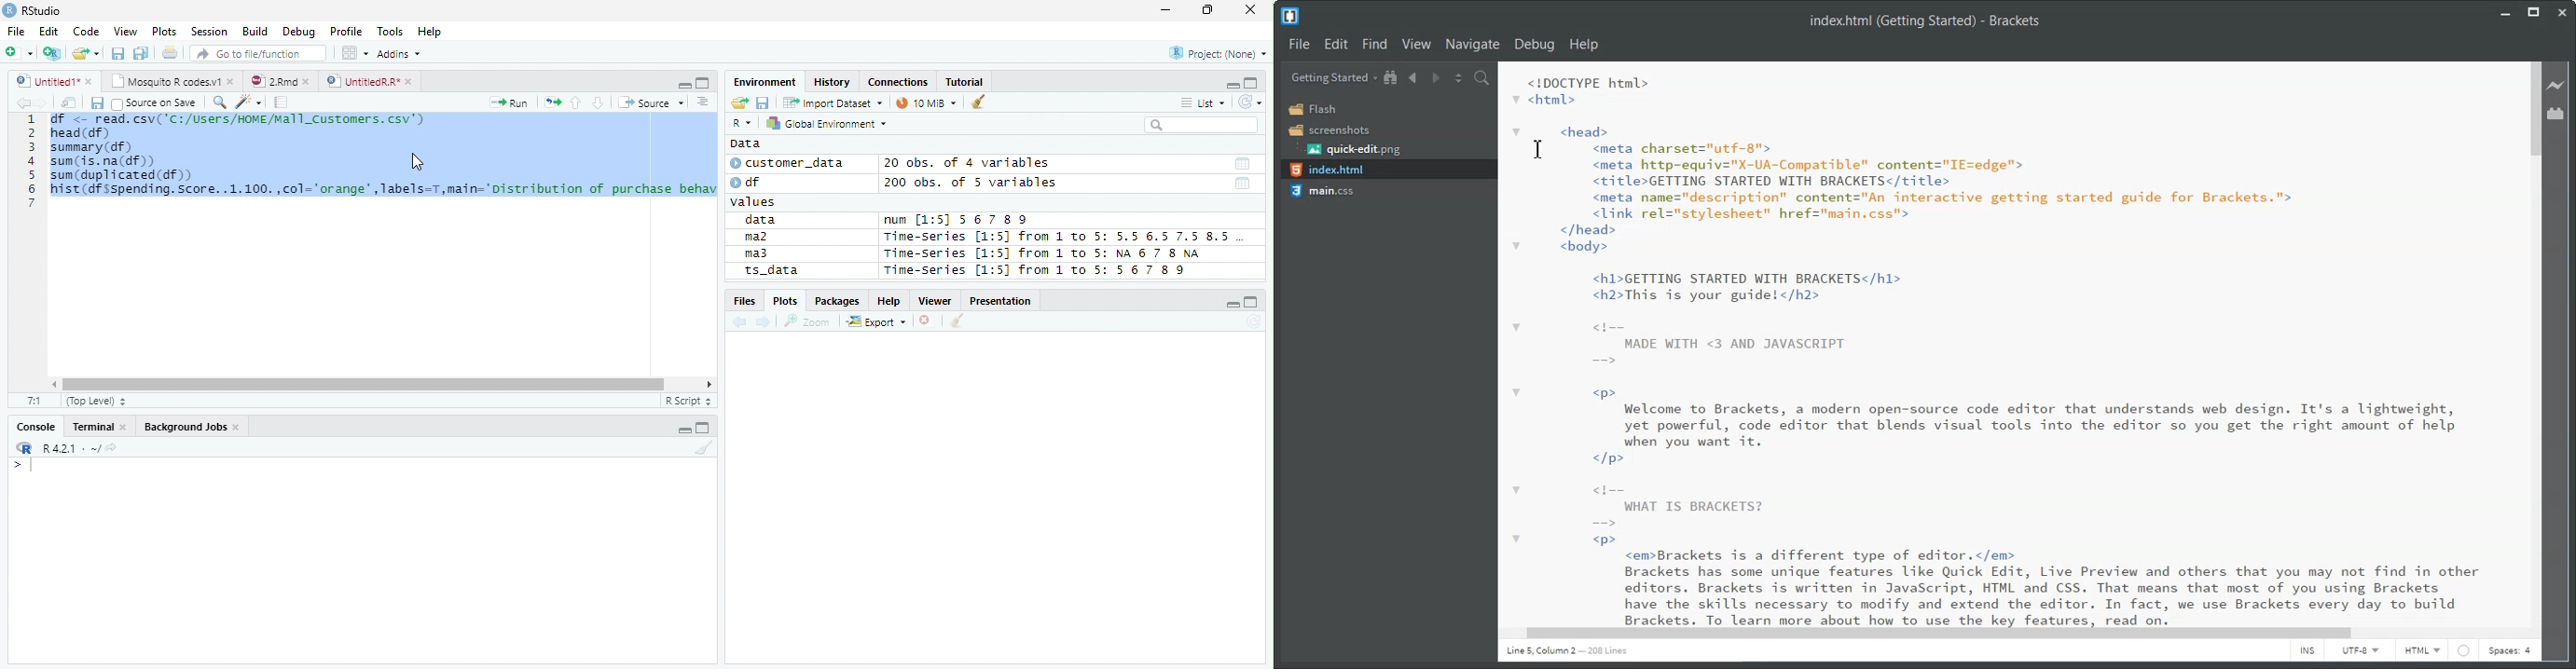 Image resolution: width=2576 pixels, height=672 pixels. I want to click on SN <- read. csv( 'C1/USers/NINEMEl1_Custonrs. csv’)

head (df)

summary (df)

sum (is. na(df))

sum (duplicated (df)

hist (df sspending. Score. .1.100.,col="orange",Tabels=T,main="Distribution of purchase behav
|, so click(384, 166).